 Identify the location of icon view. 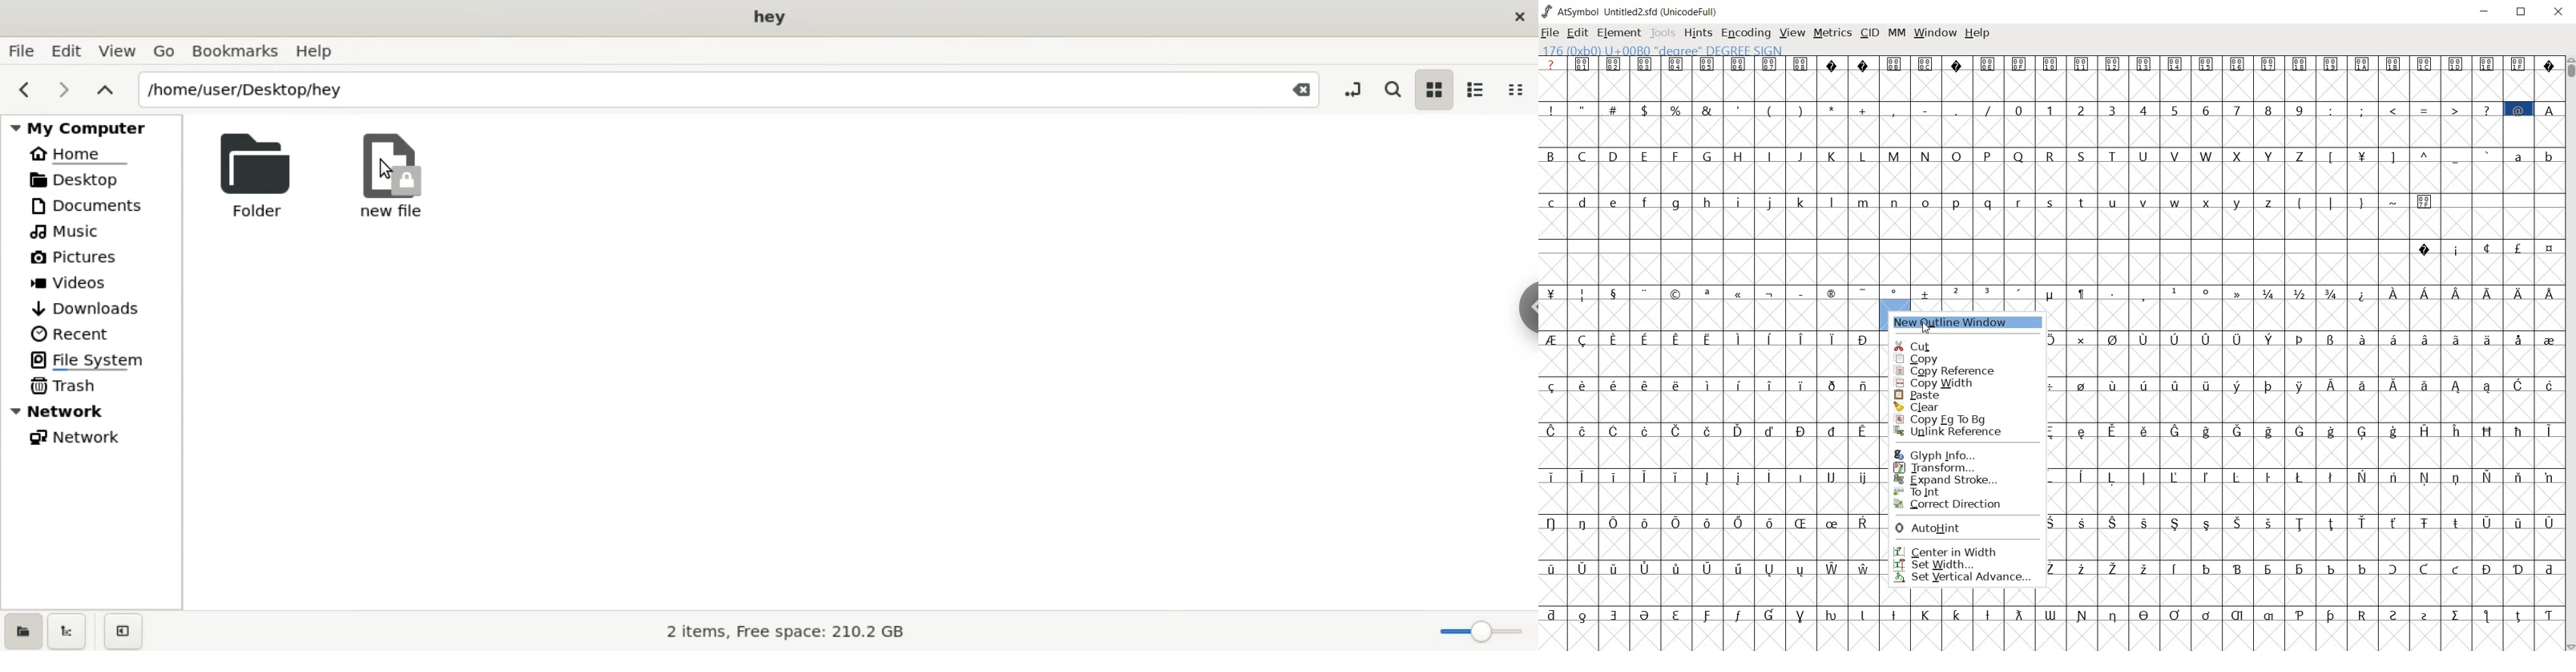
(1430, 91).